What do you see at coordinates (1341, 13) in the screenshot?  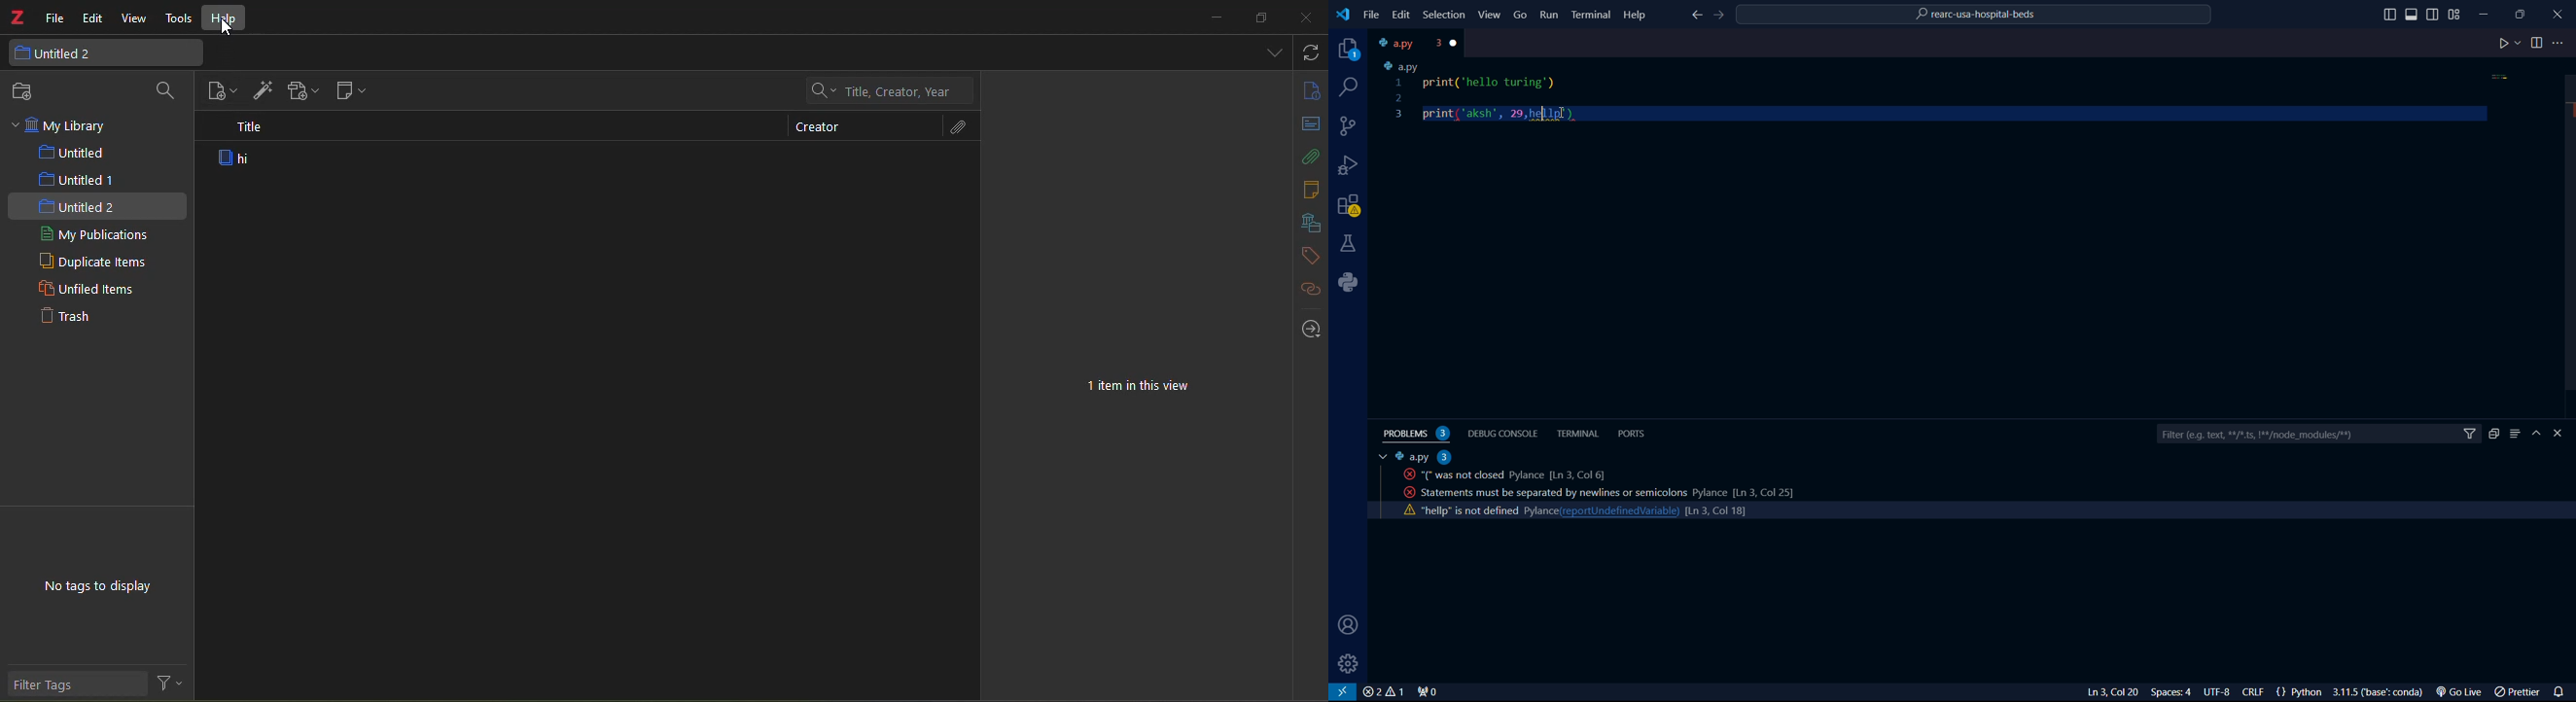 I see `VS Code logo` at bounding box center [1341, 13].